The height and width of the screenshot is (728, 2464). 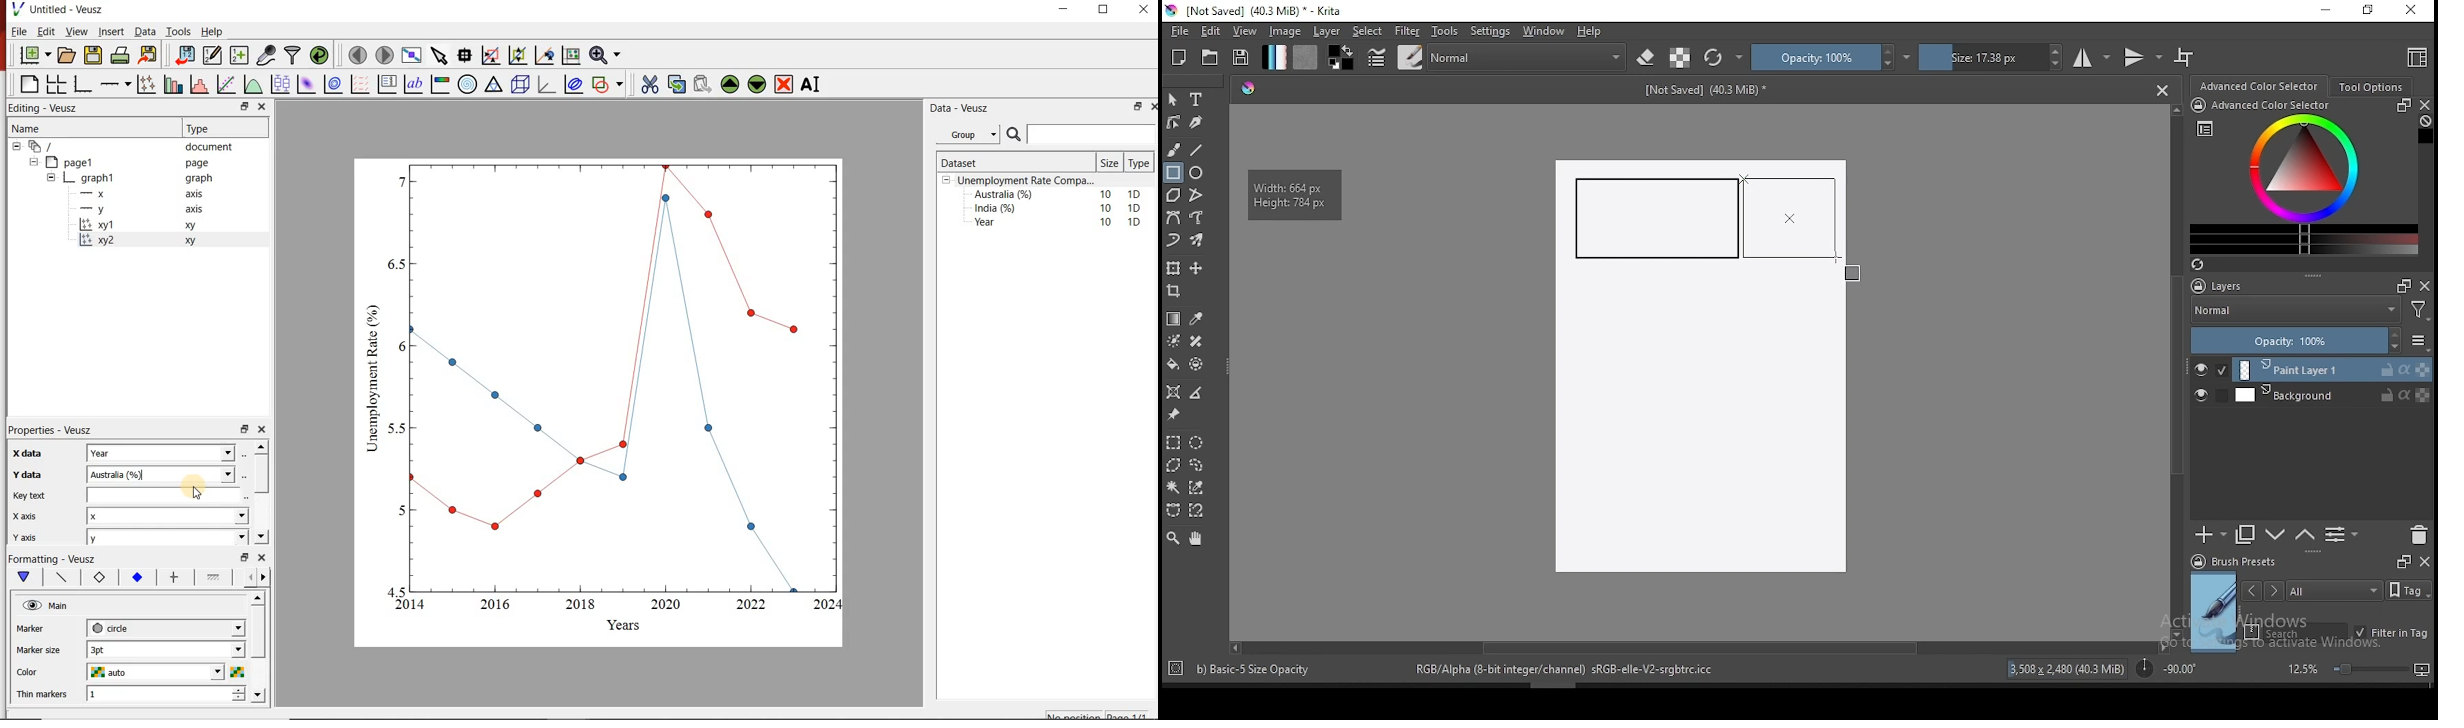 What do you see at coordinates (1194, 510) in the screenshot?
I see `magnetic curve selection tool` at bounding box center [1194, 510].